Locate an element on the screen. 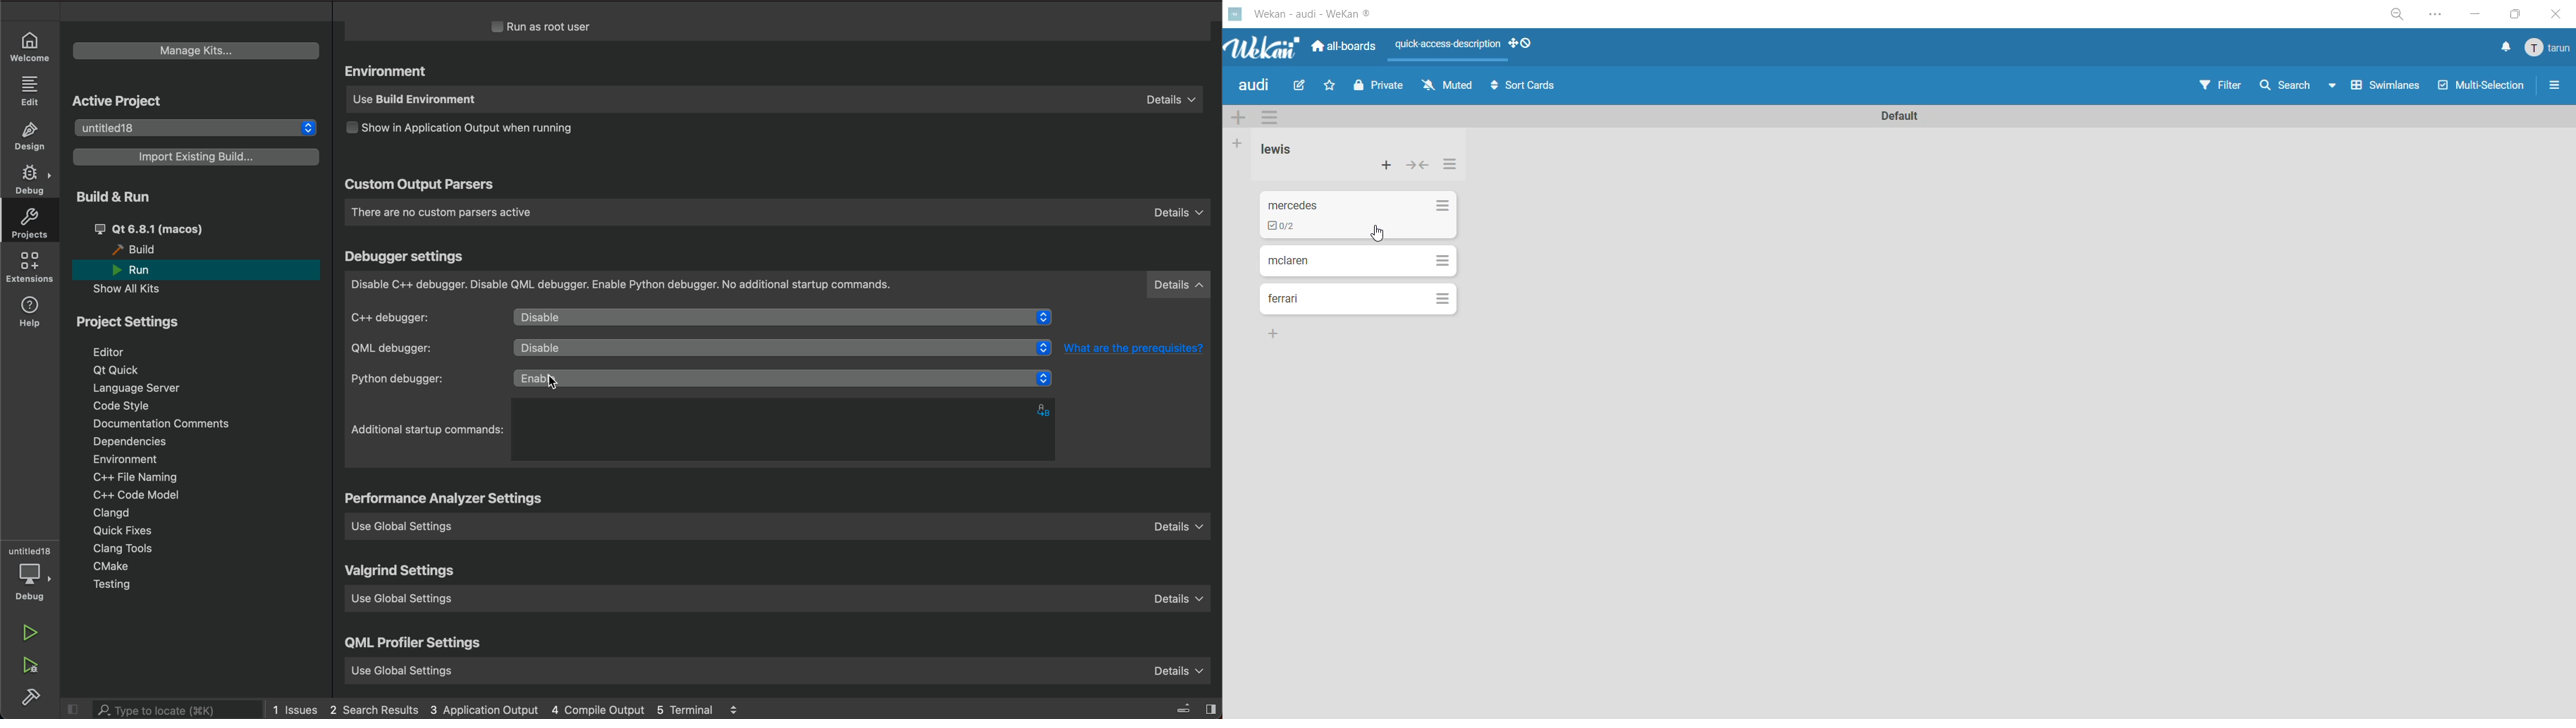 This screenshot has height=728, width=2576. qml  is located at coordinates (414, 645).